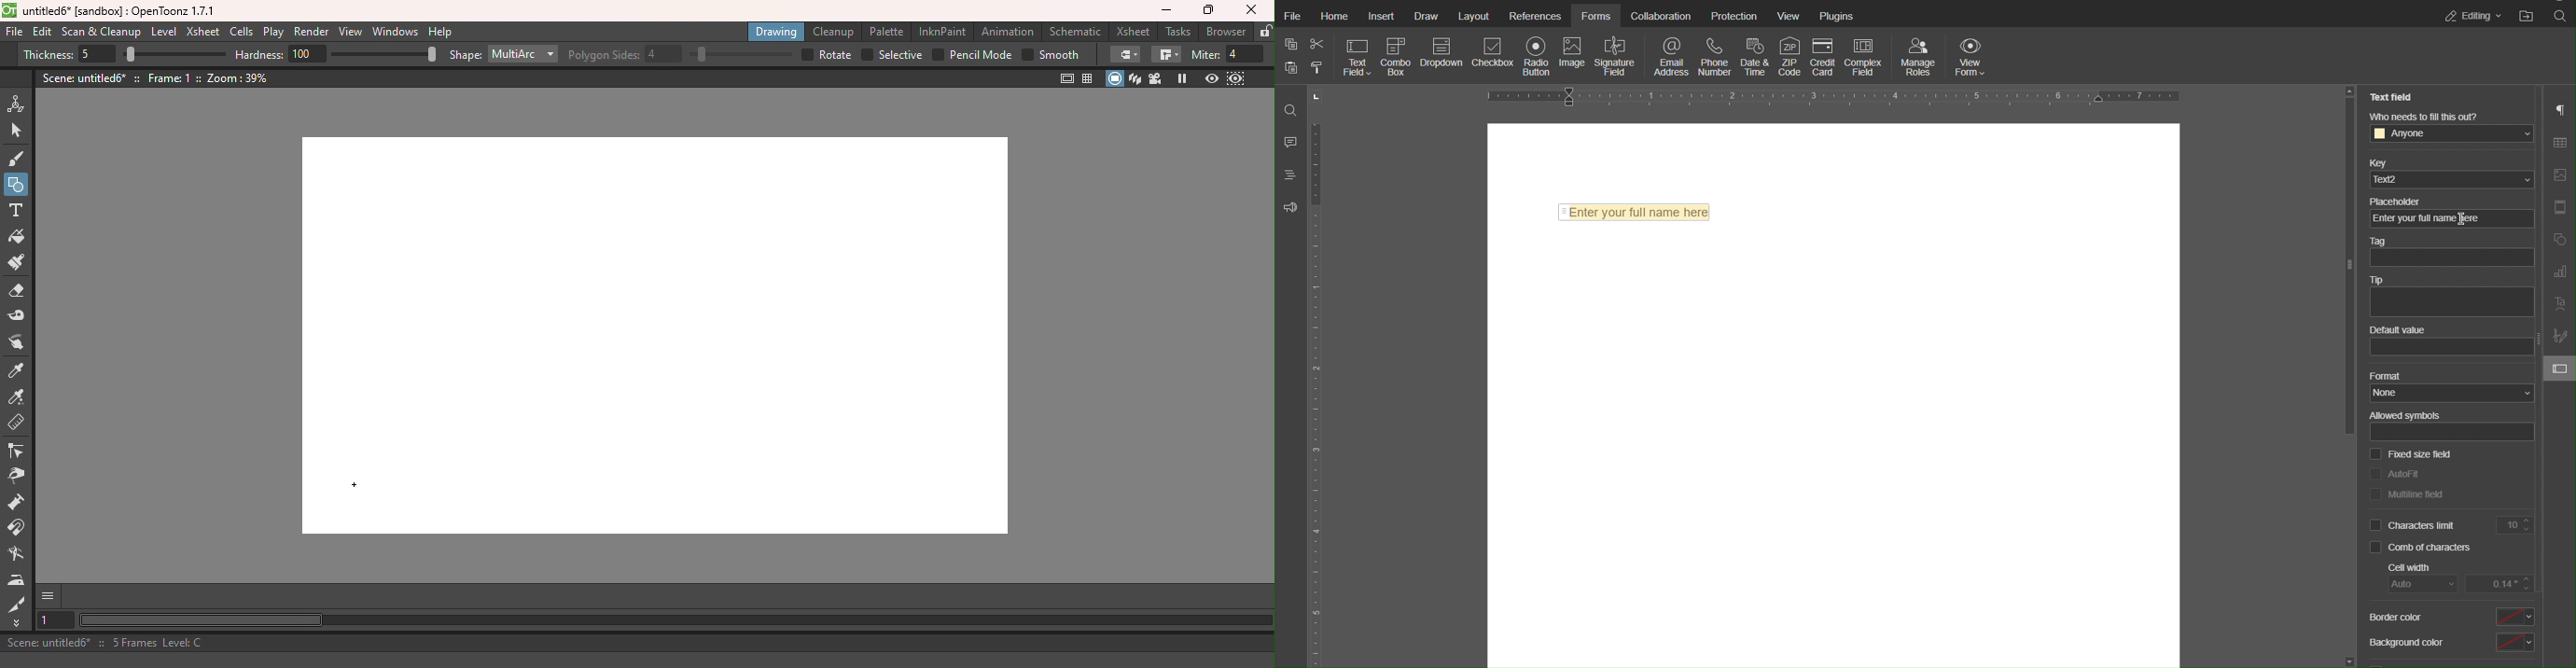 The image size is (2576, 672). Describe the element at coordinates (2517, 524) in the screenshot. I see `Limit` at that location.